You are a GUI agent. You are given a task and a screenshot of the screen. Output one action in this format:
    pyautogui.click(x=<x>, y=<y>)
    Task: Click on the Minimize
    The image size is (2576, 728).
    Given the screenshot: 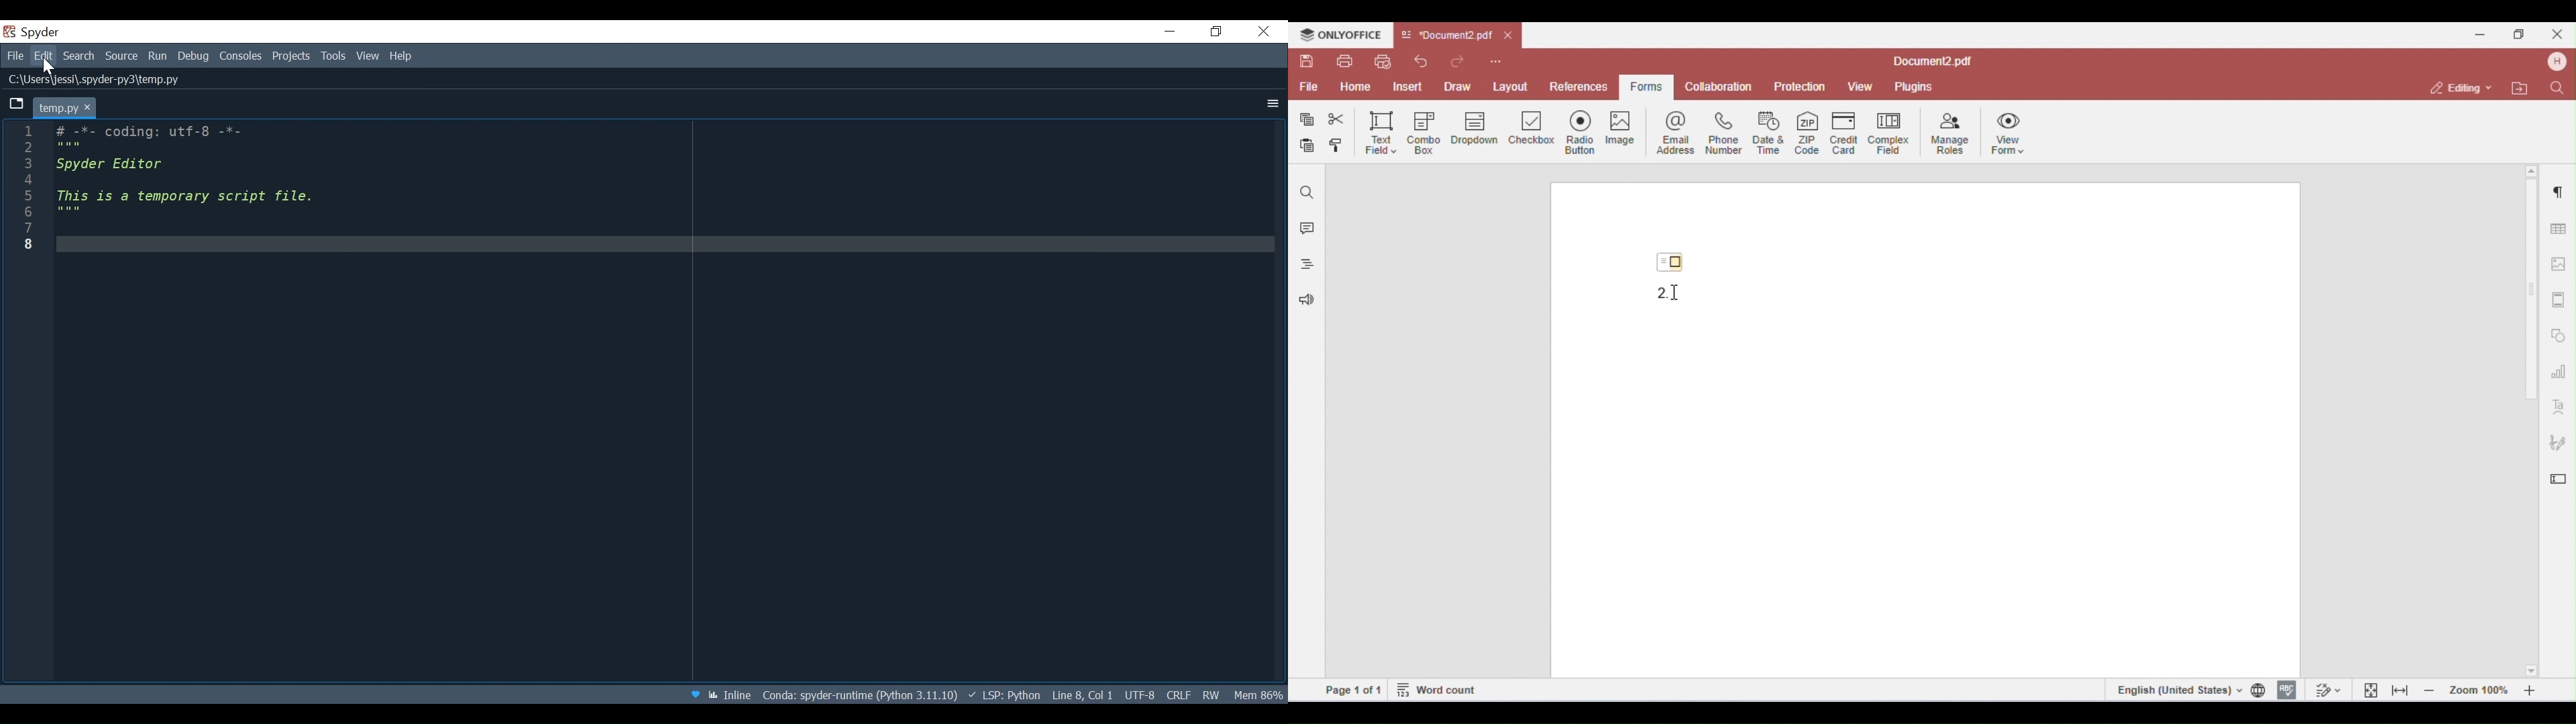 What is the action you would take?
    pyautogui.click(x=1171, y=31)
    